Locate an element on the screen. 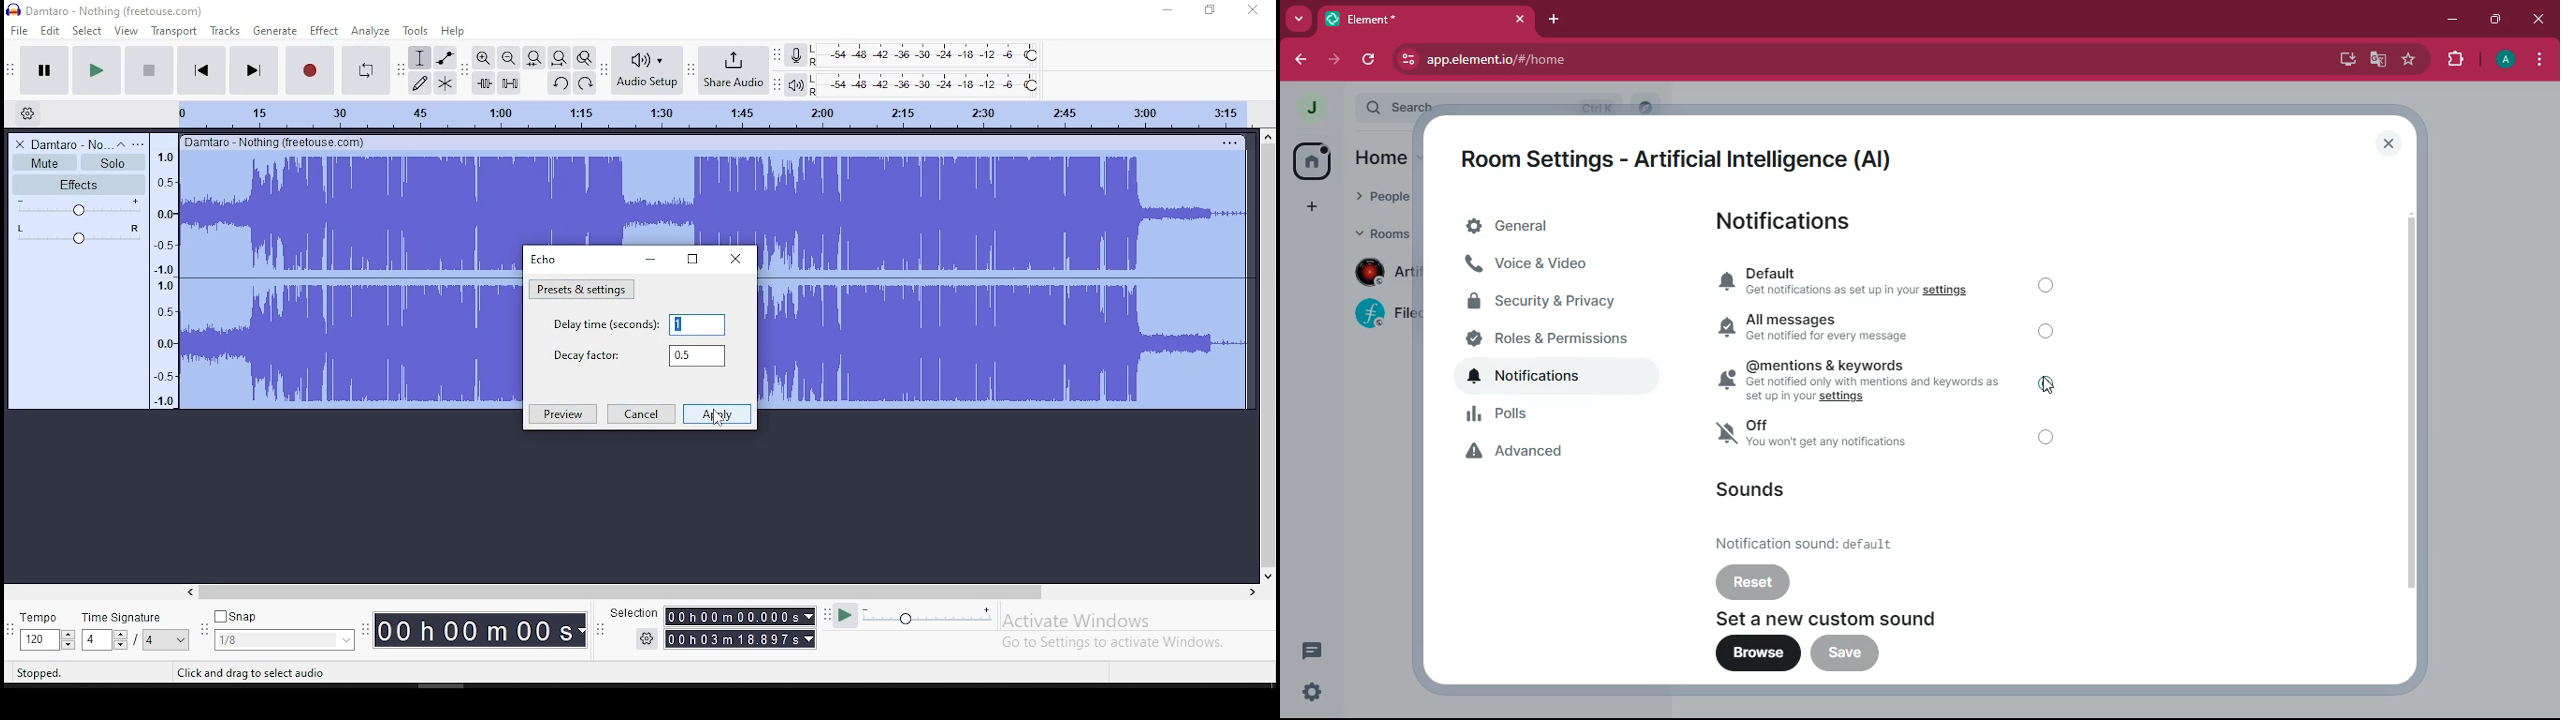 Image resolution: width=2576 pixels, height=728 pixels. Audio Timeline is located at coordinates (697, 114).